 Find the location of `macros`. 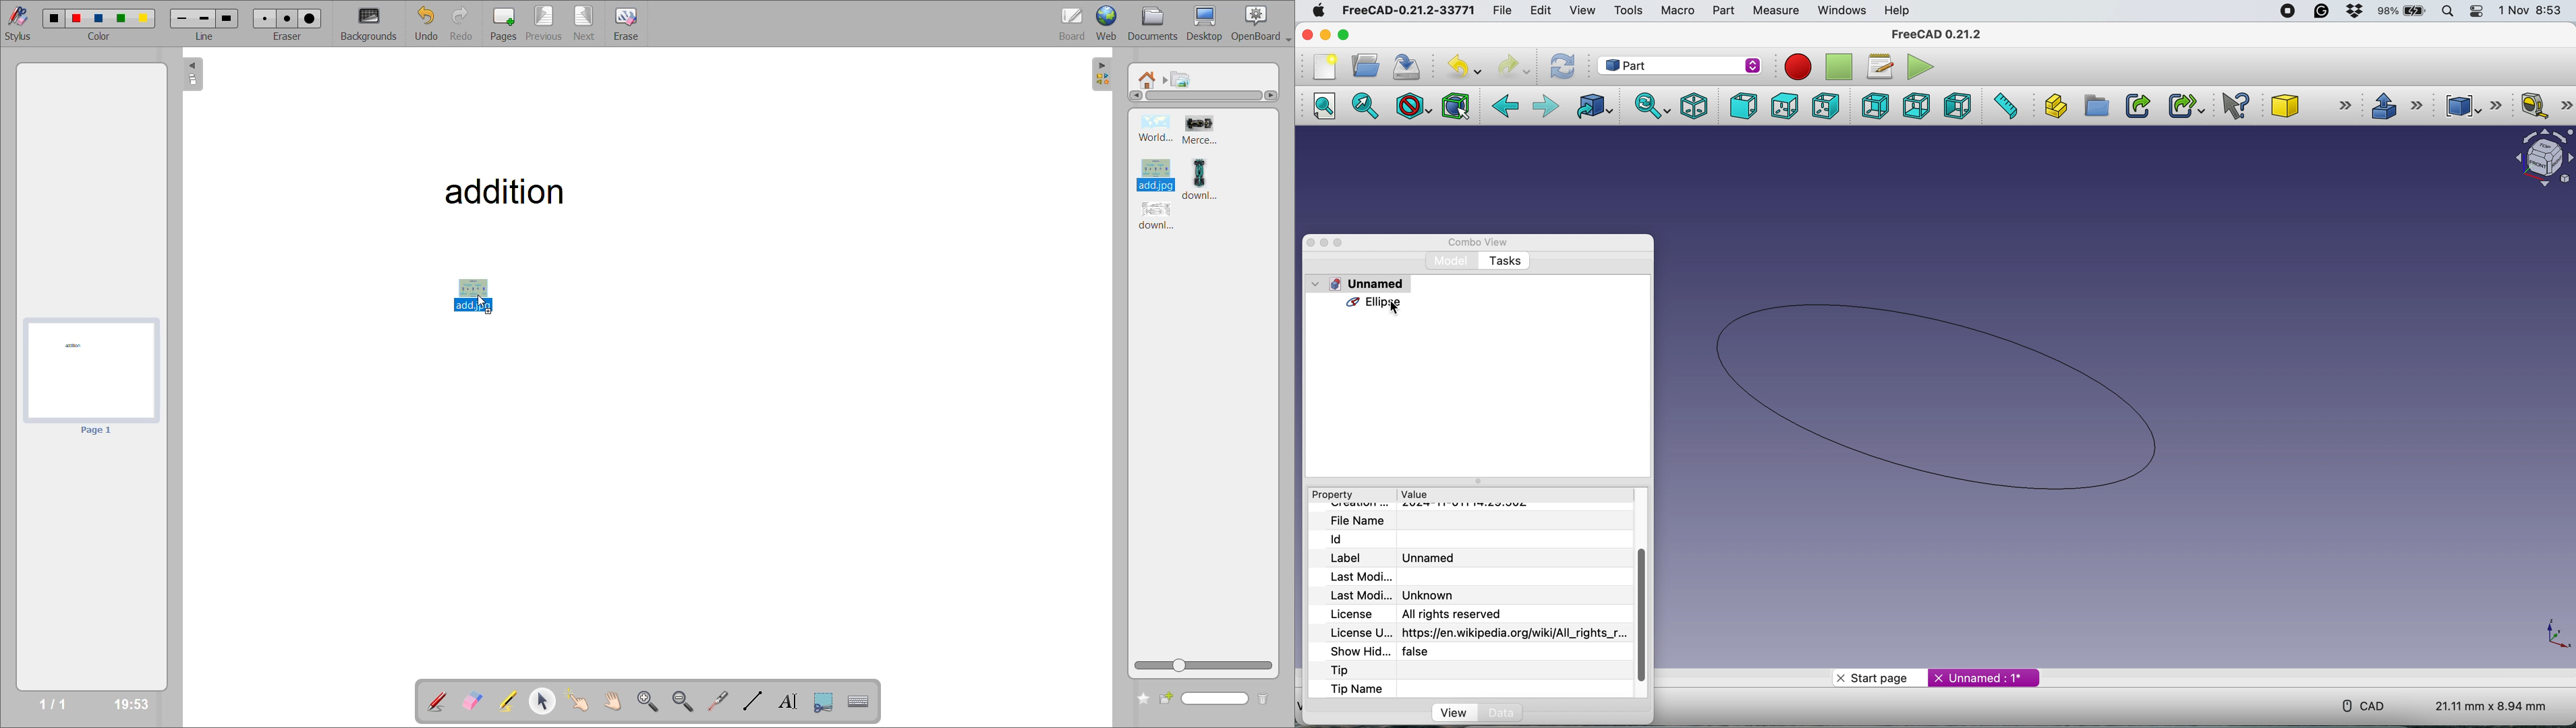

macros is located at coordinates (1880, 65).